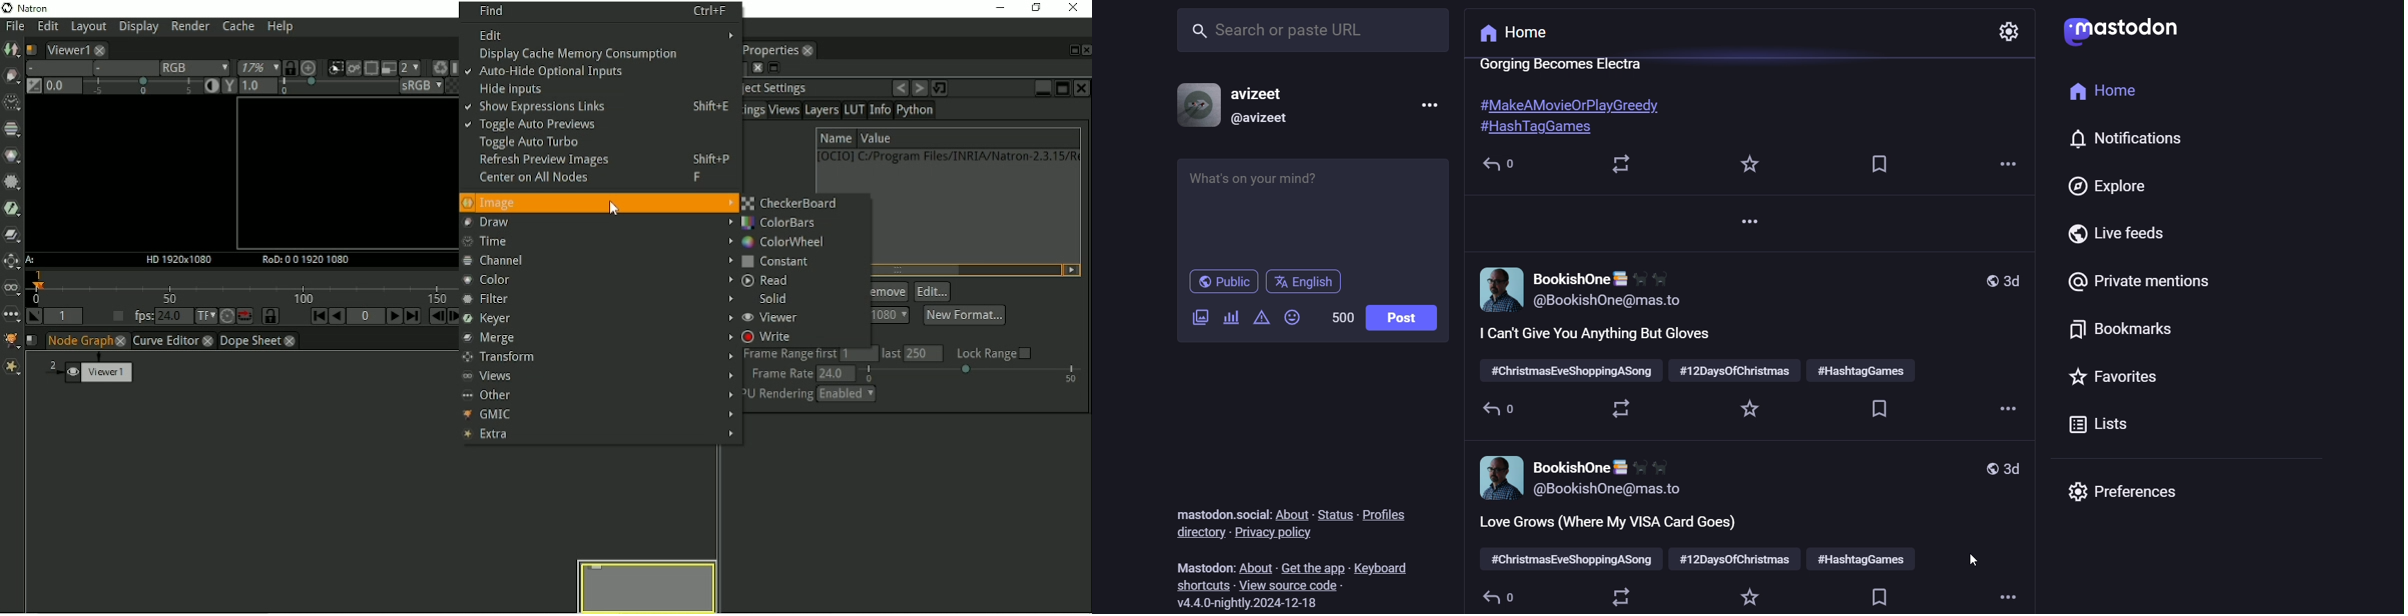 This screenshot has width=2408, height=616. What do you see at coordinates (1432, 104) in the screenshot?
I see `more` at bounding box center [1432, 104].